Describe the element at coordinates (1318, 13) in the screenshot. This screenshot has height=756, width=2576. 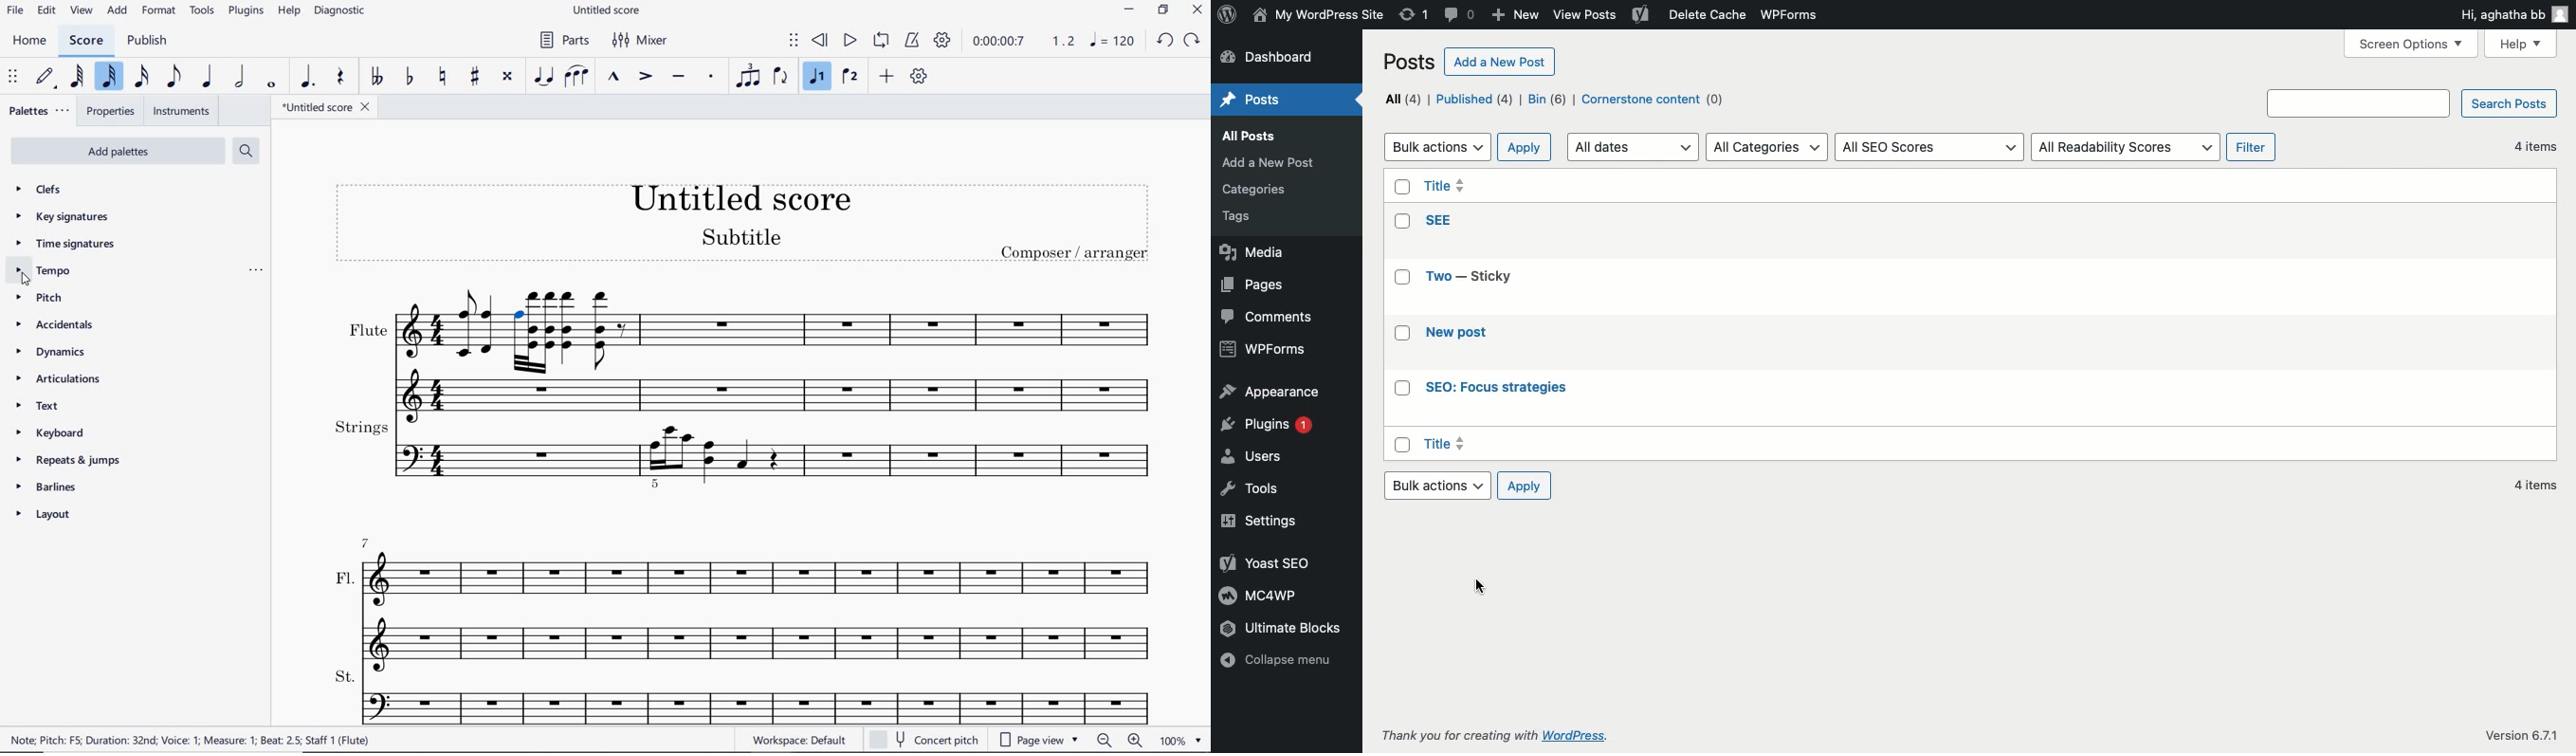
I see `Name` at that location.